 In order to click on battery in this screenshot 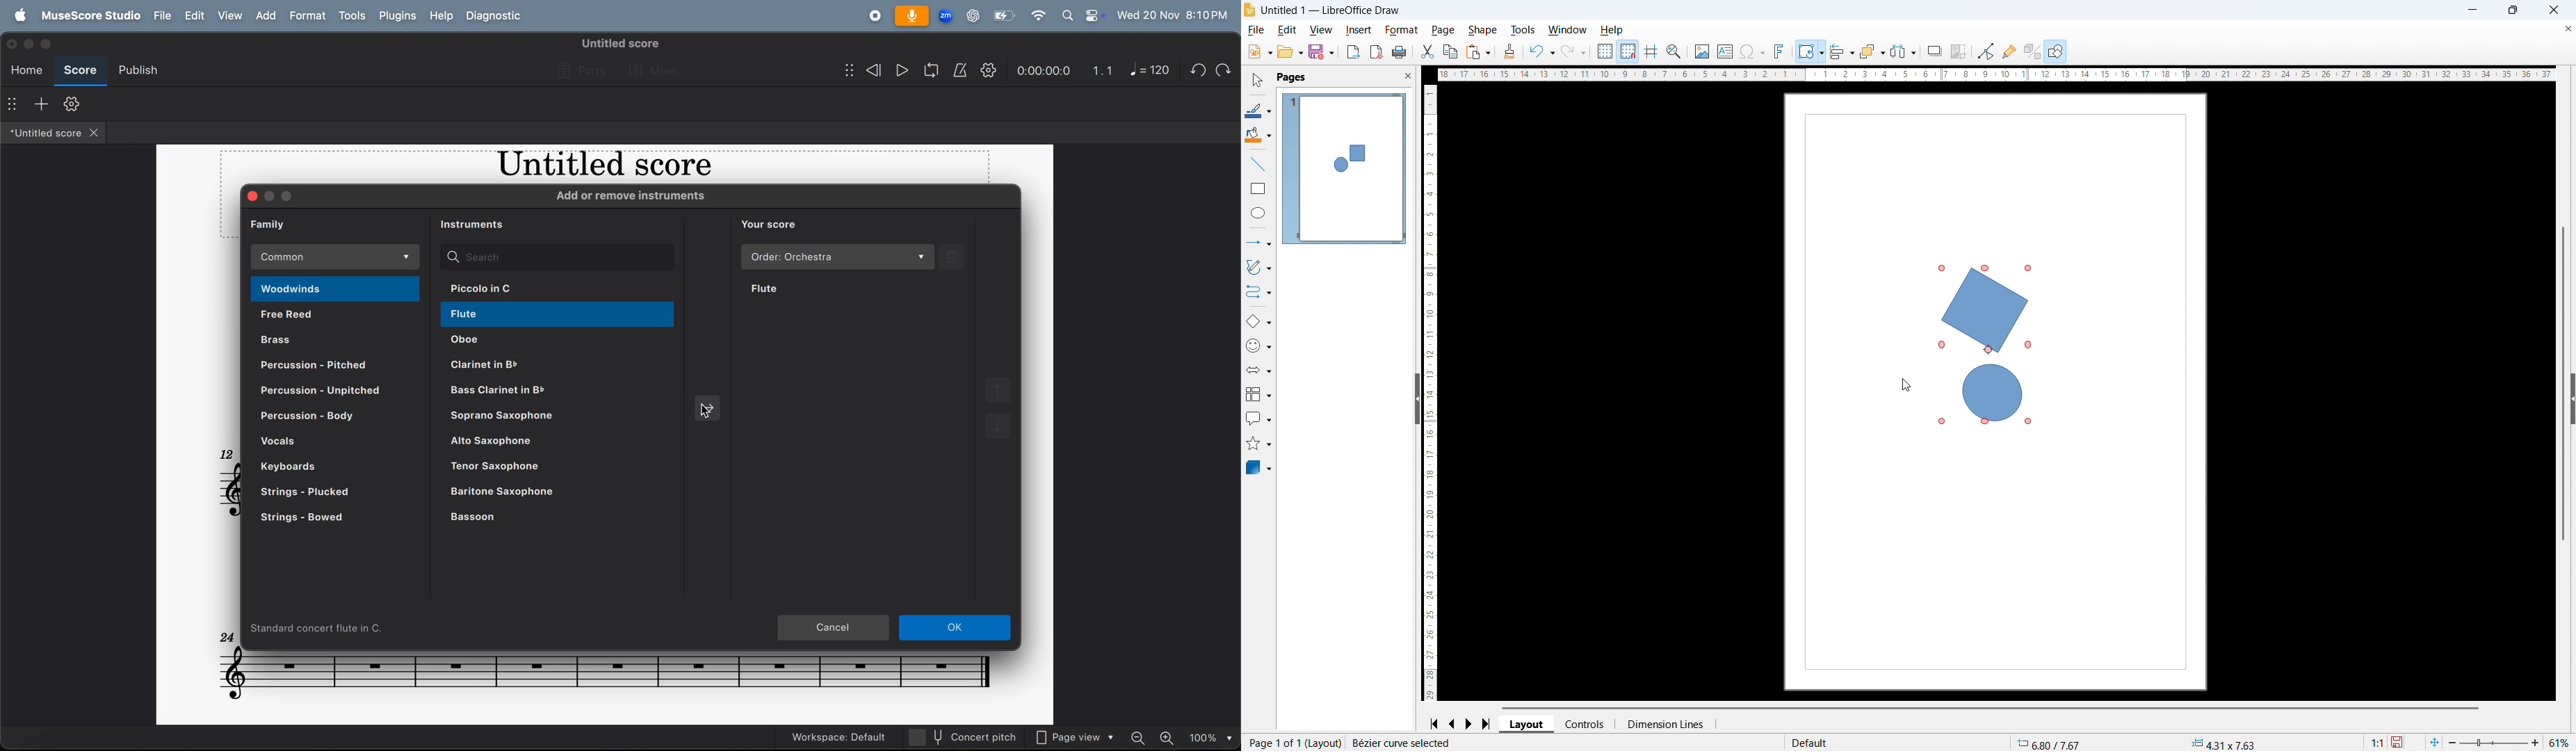, I will do `click(1004, 18)`.